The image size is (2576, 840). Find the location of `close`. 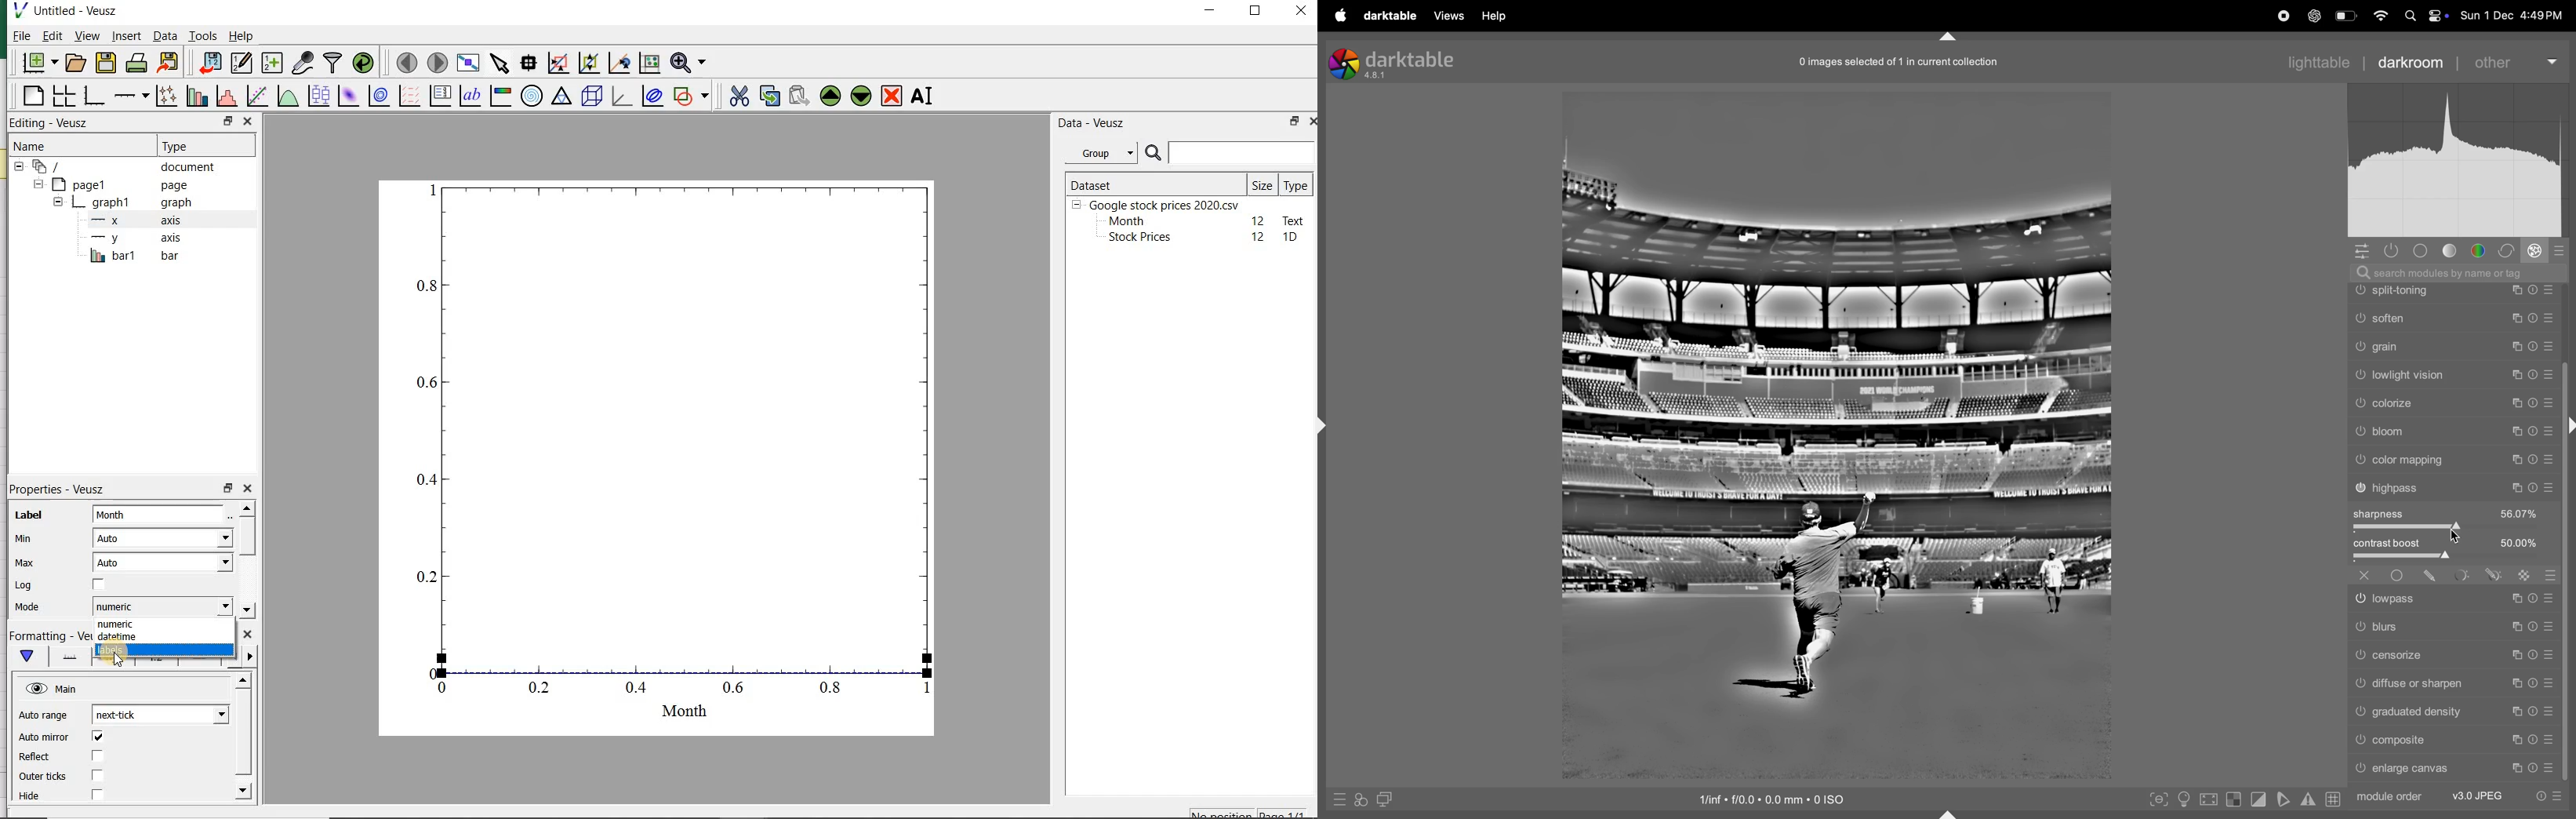

close is located at coordinates (249, 489).